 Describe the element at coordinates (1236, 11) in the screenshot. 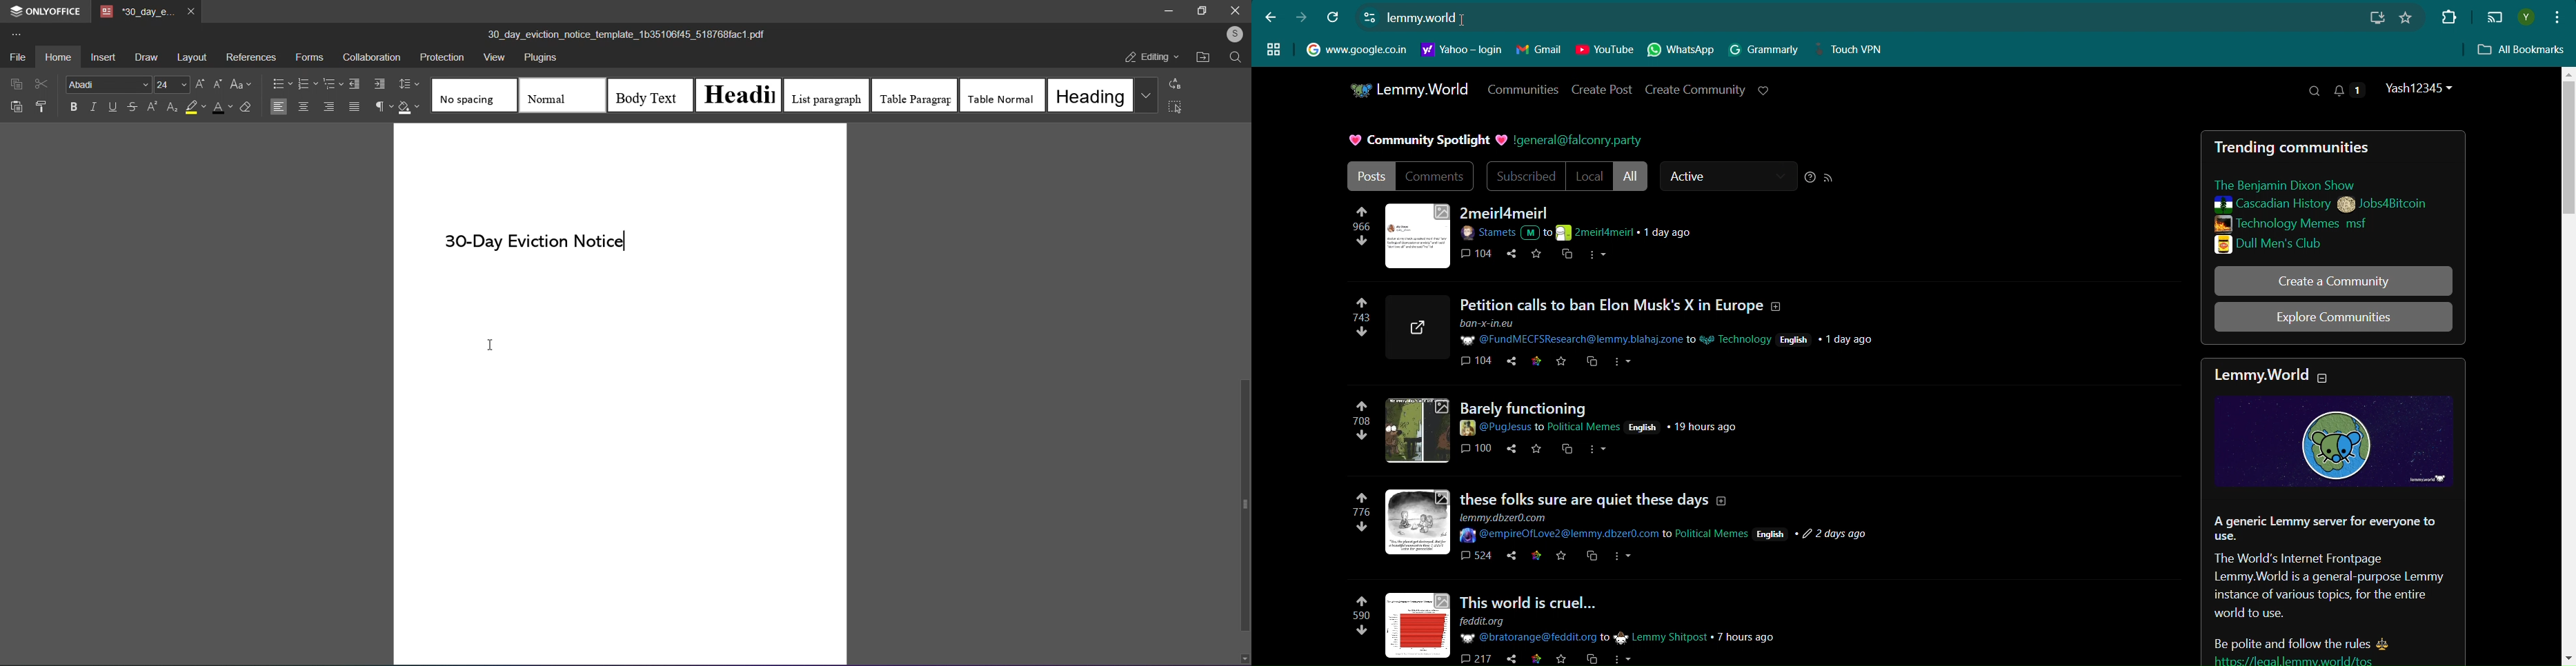

I see `close` at that location.